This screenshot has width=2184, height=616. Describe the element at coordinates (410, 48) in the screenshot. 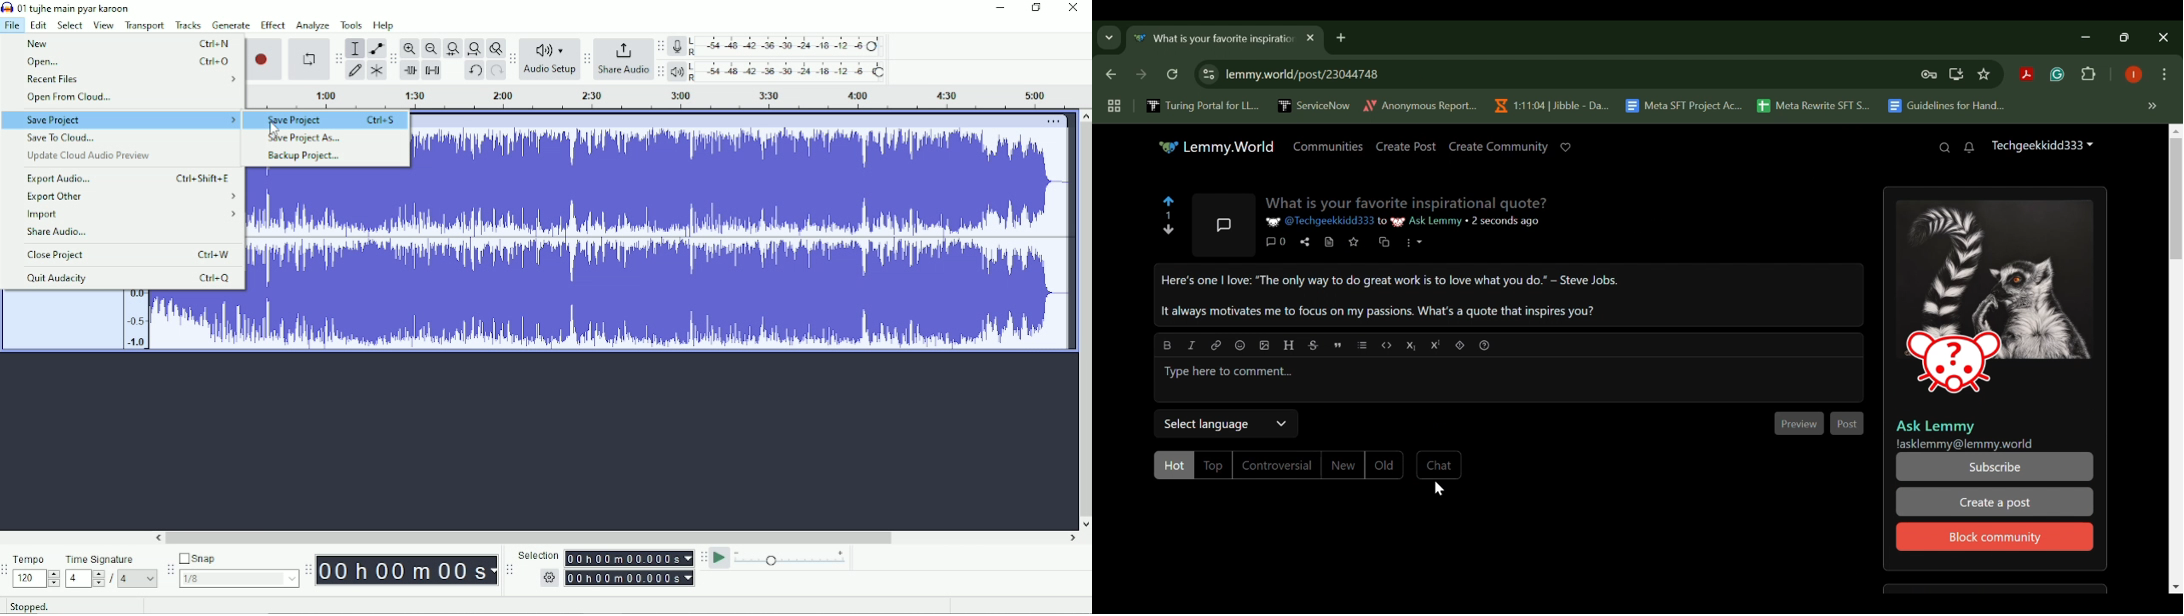

I see `Zoom In` at that location.